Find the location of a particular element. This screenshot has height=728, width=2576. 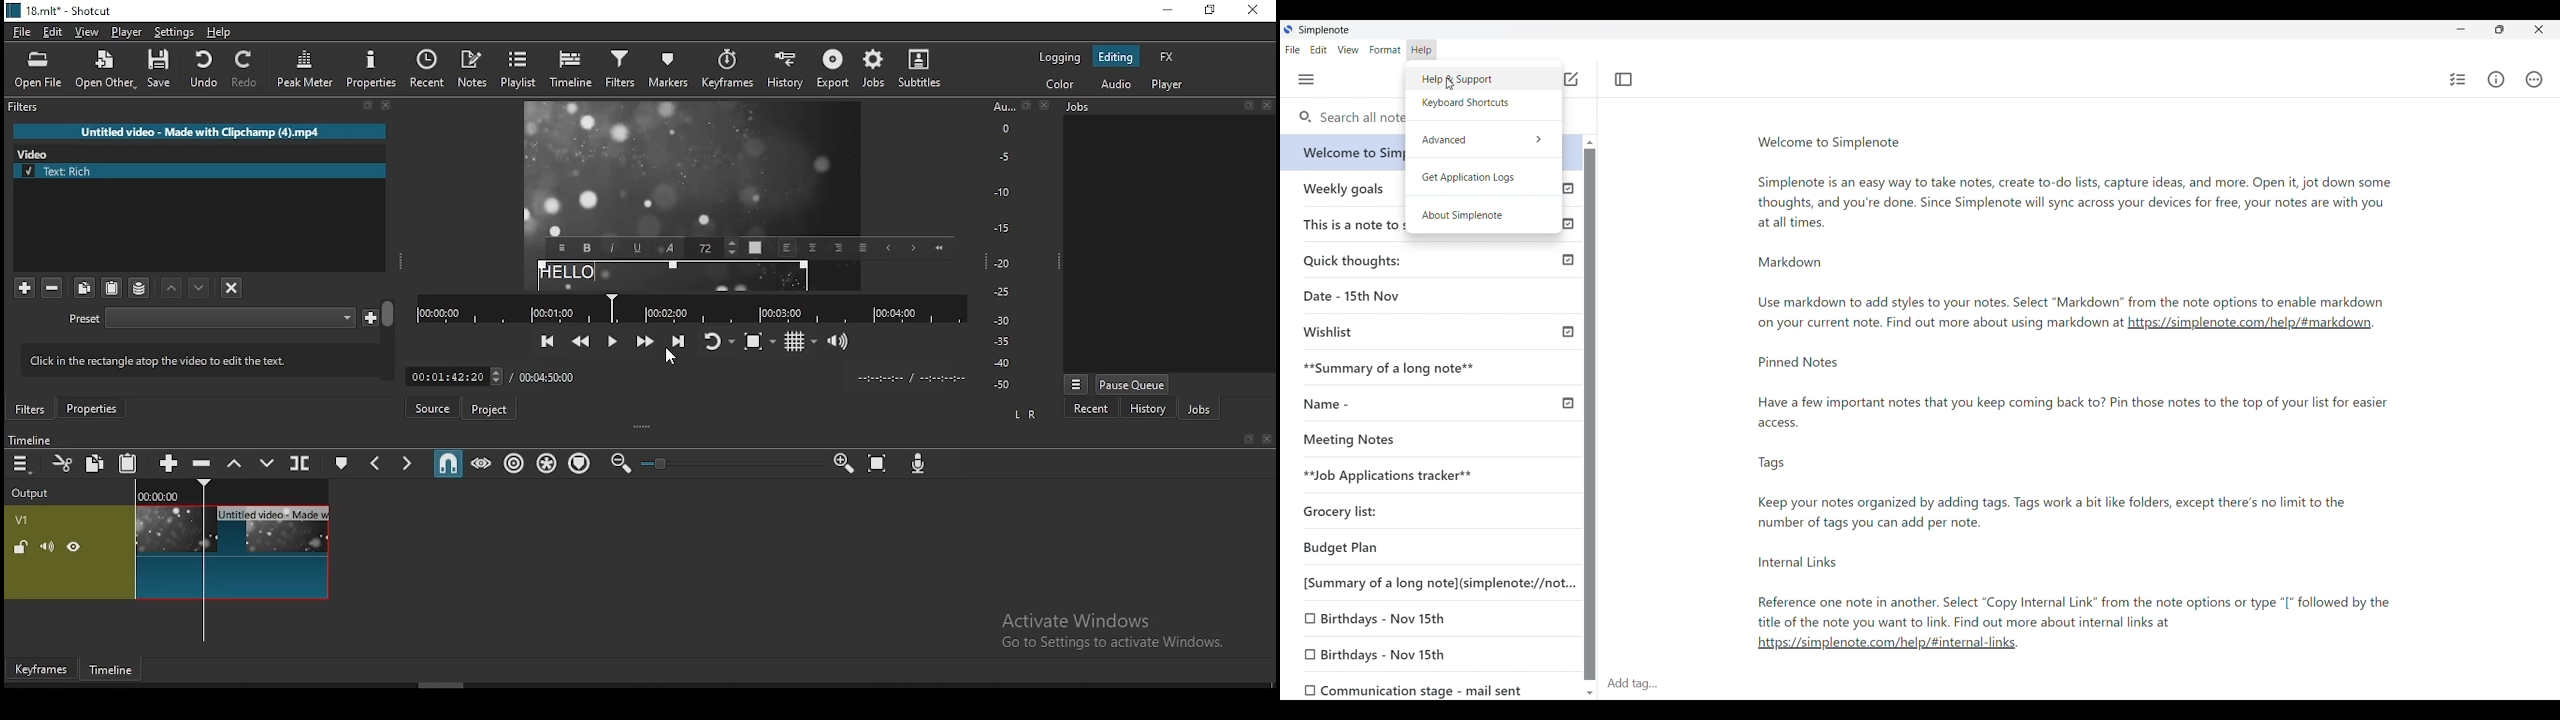

Start is located at coordinates (938, 247).